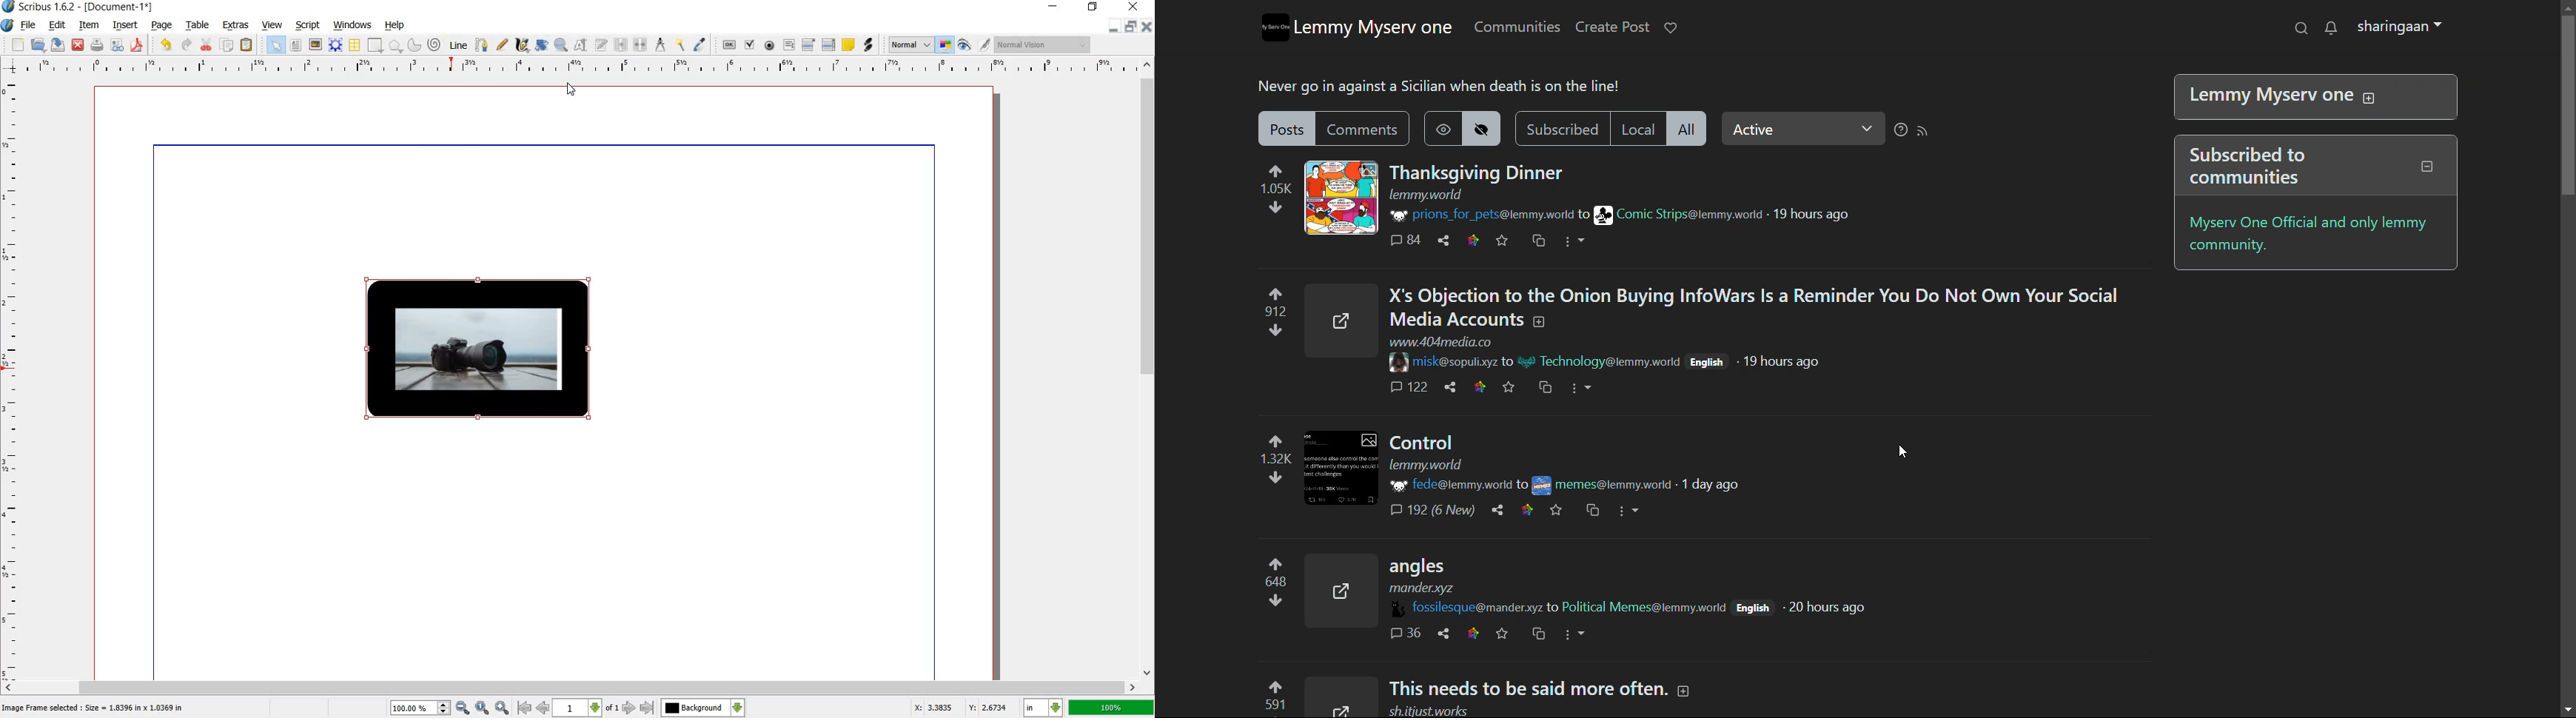 This screenshot has width=2576, height=728. I want to click on redo, so click(186, 45).